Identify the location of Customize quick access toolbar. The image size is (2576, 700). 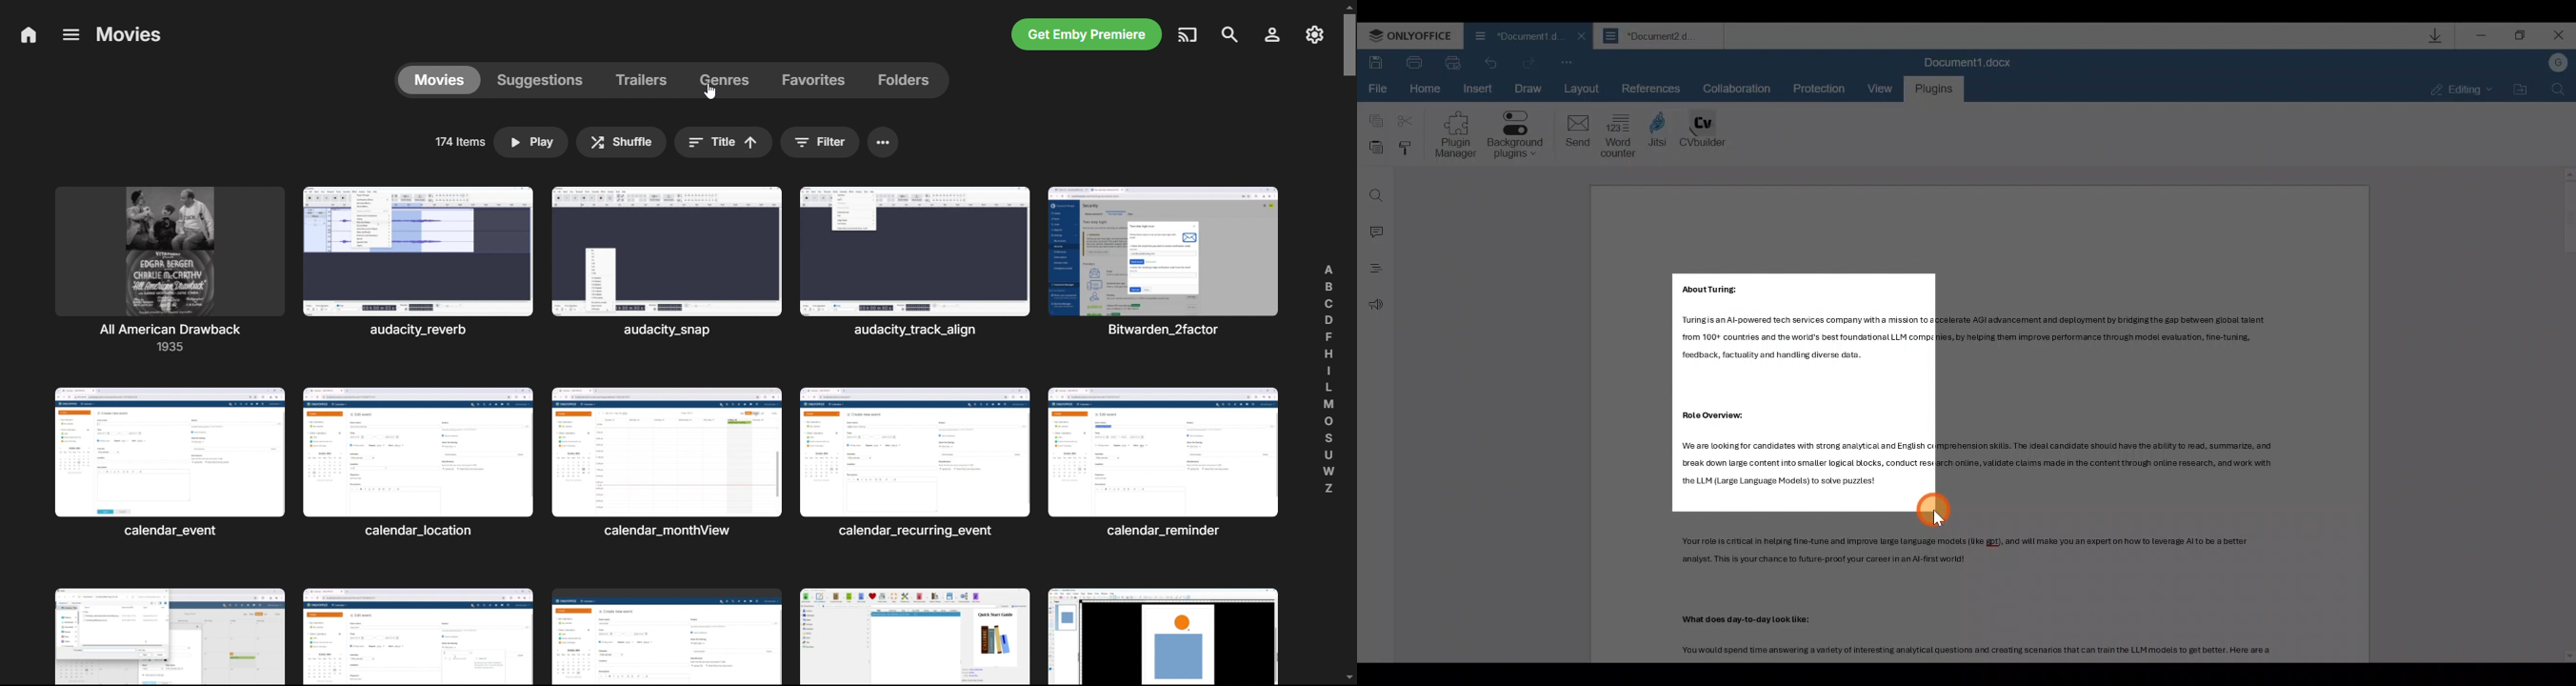
(1568, 63).